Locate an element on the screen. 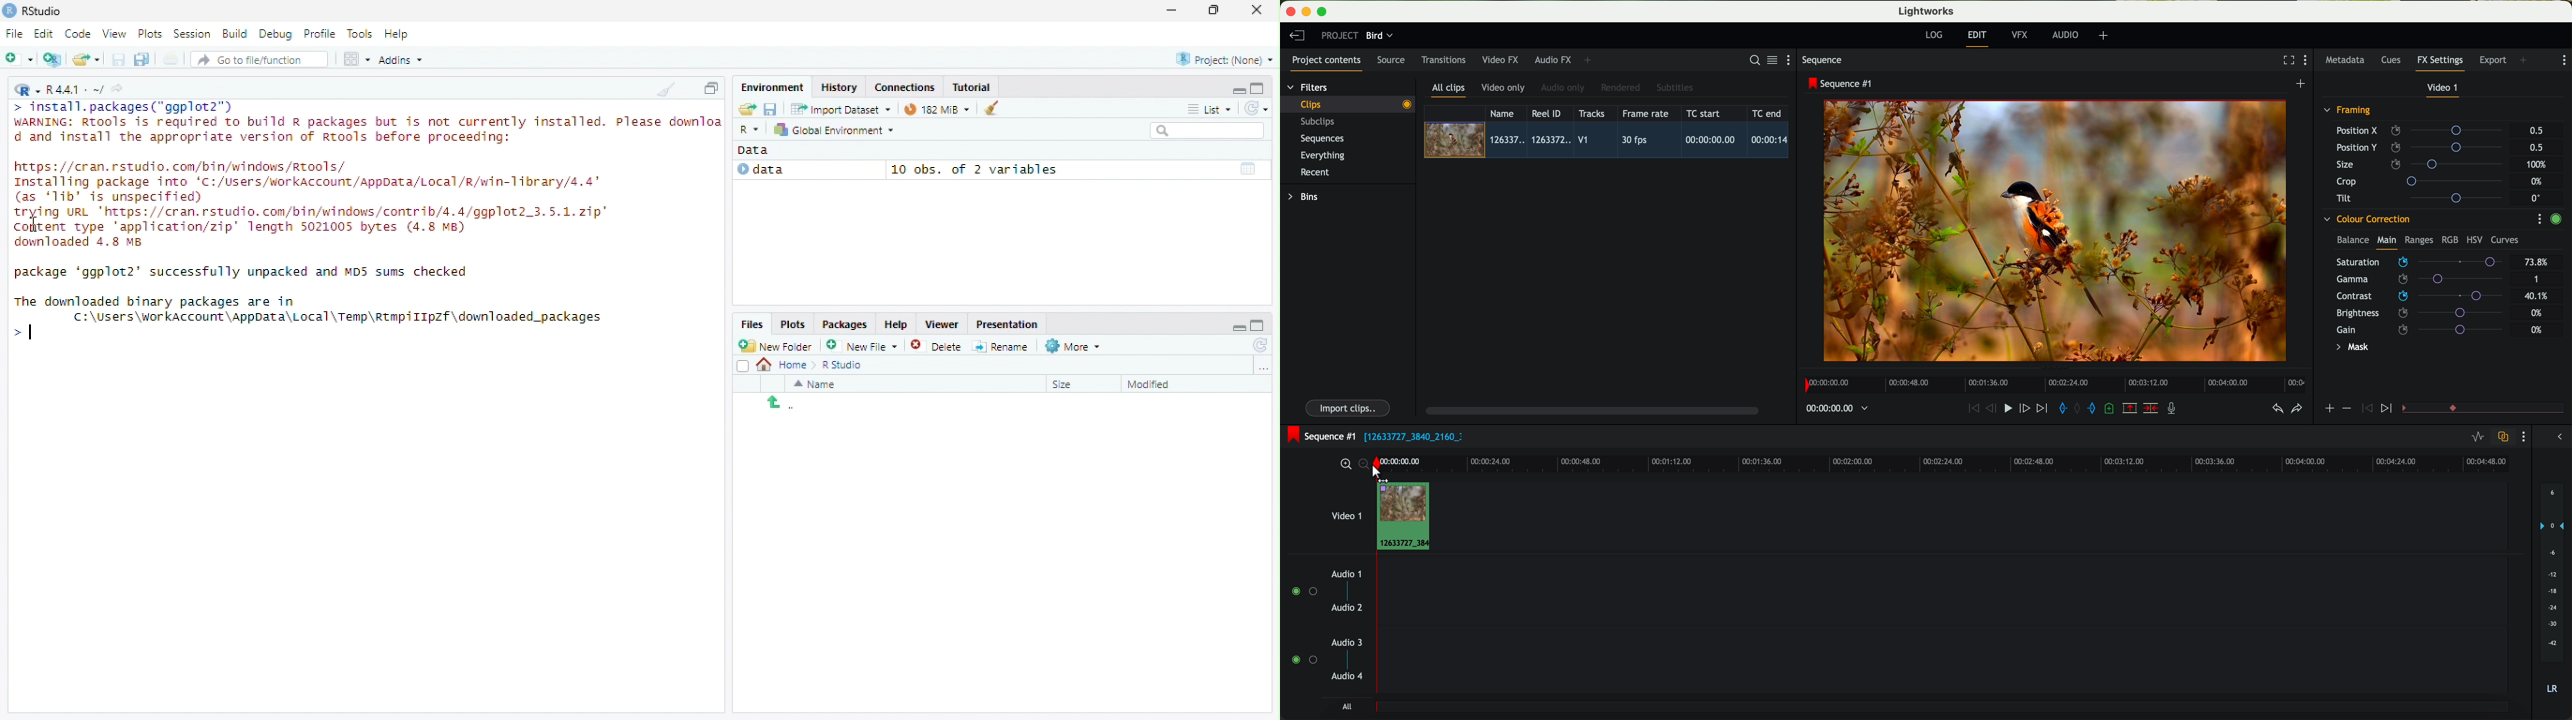  framing is located at coordinates (2348, 111).